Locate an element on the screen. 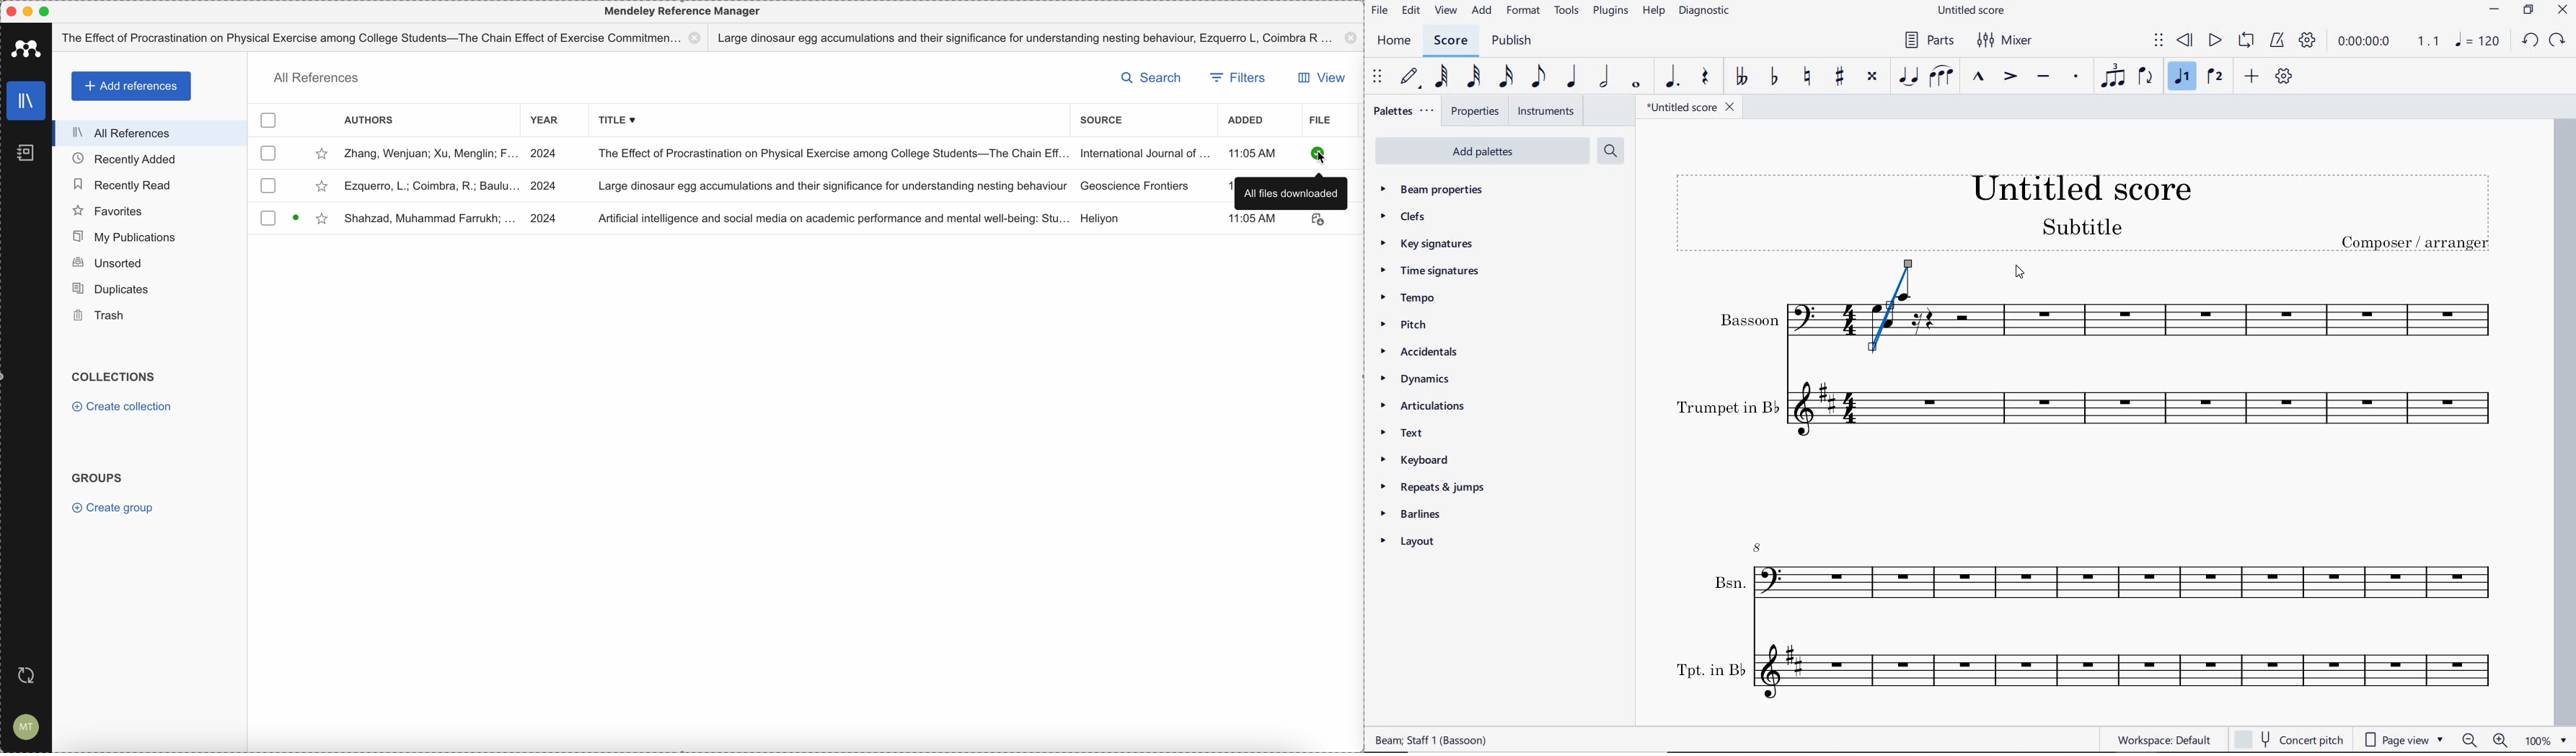  page view is located at coordinates (2400, 739).